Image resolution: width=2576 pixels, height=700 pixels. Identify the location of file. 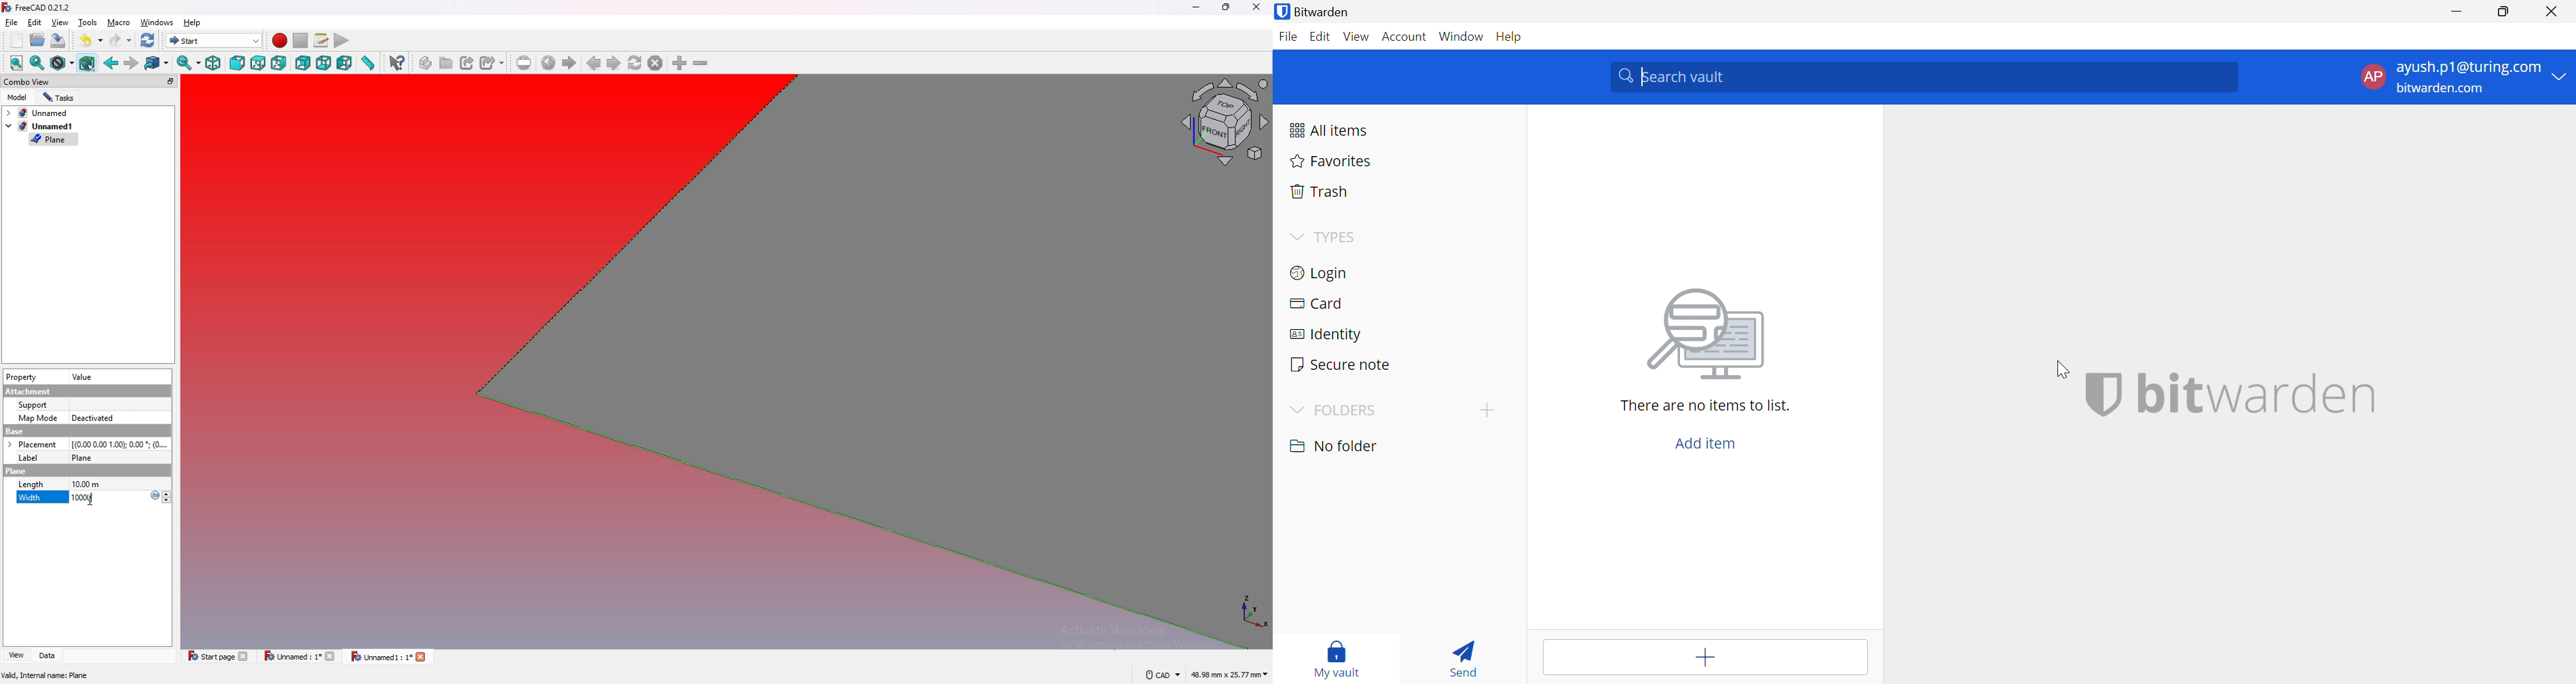
(12, 23).